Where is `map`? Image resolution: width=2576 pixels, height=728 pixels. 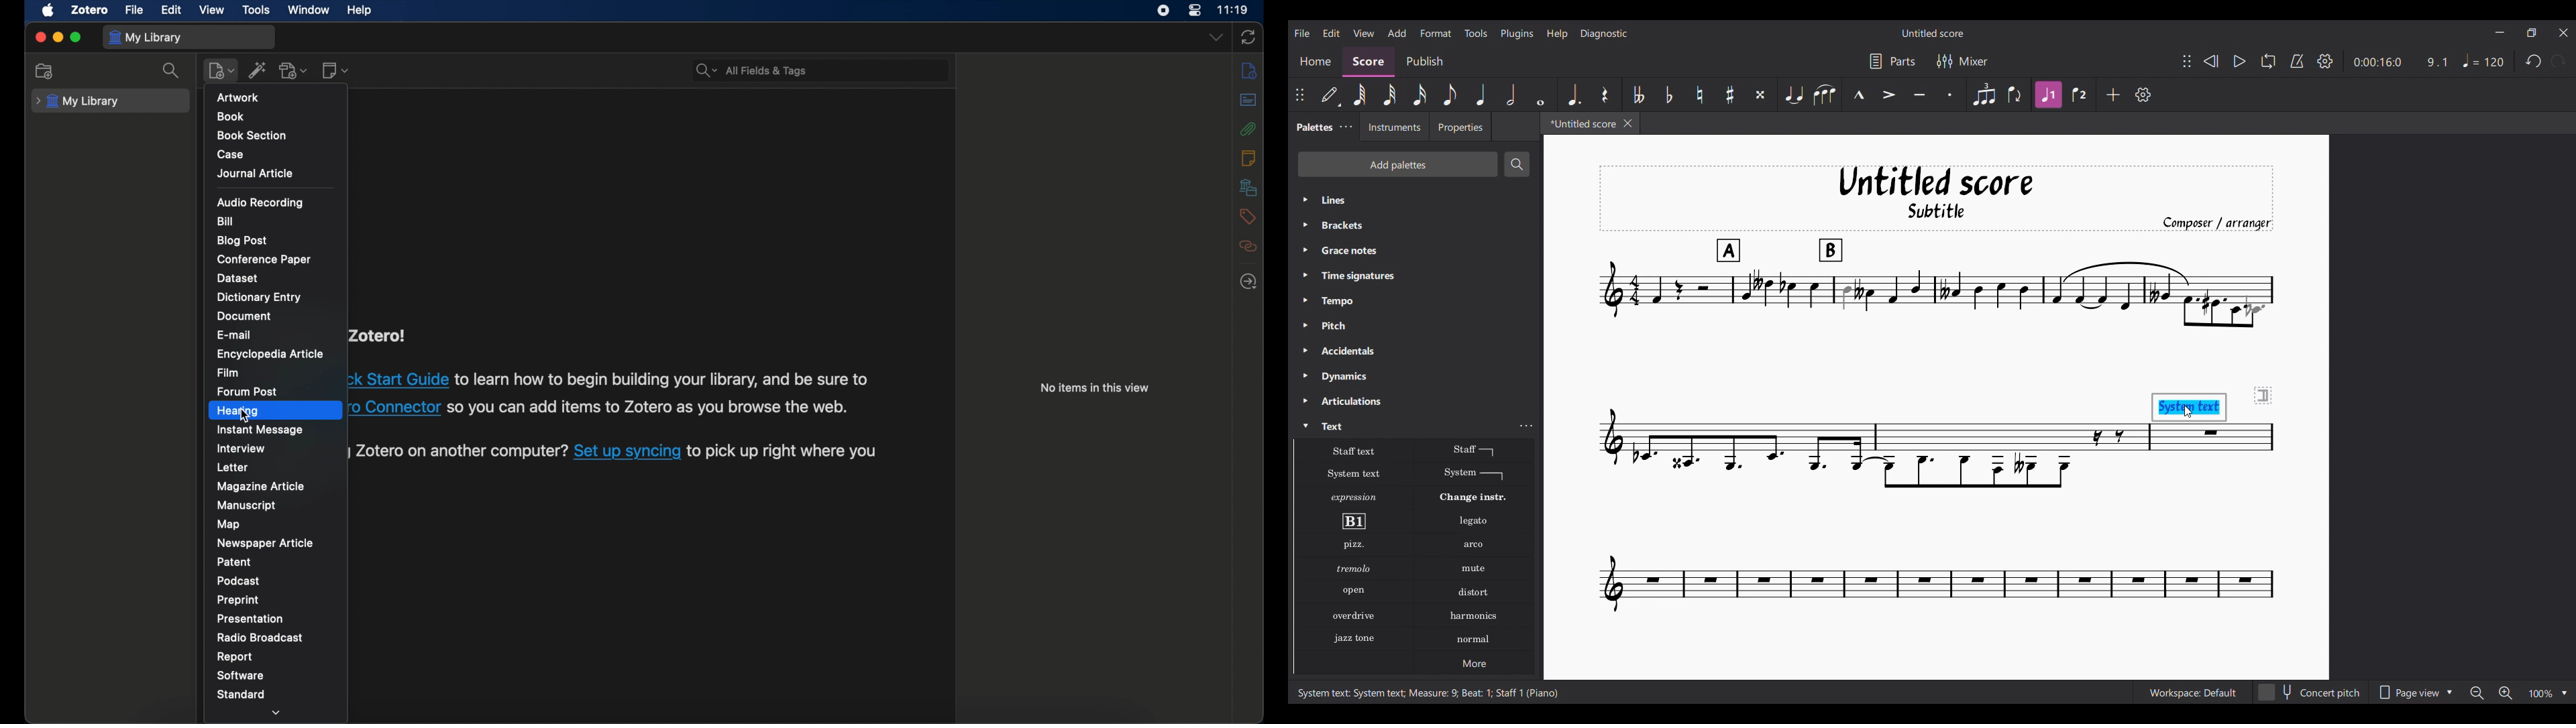
map is located at coordinates (229, 524).